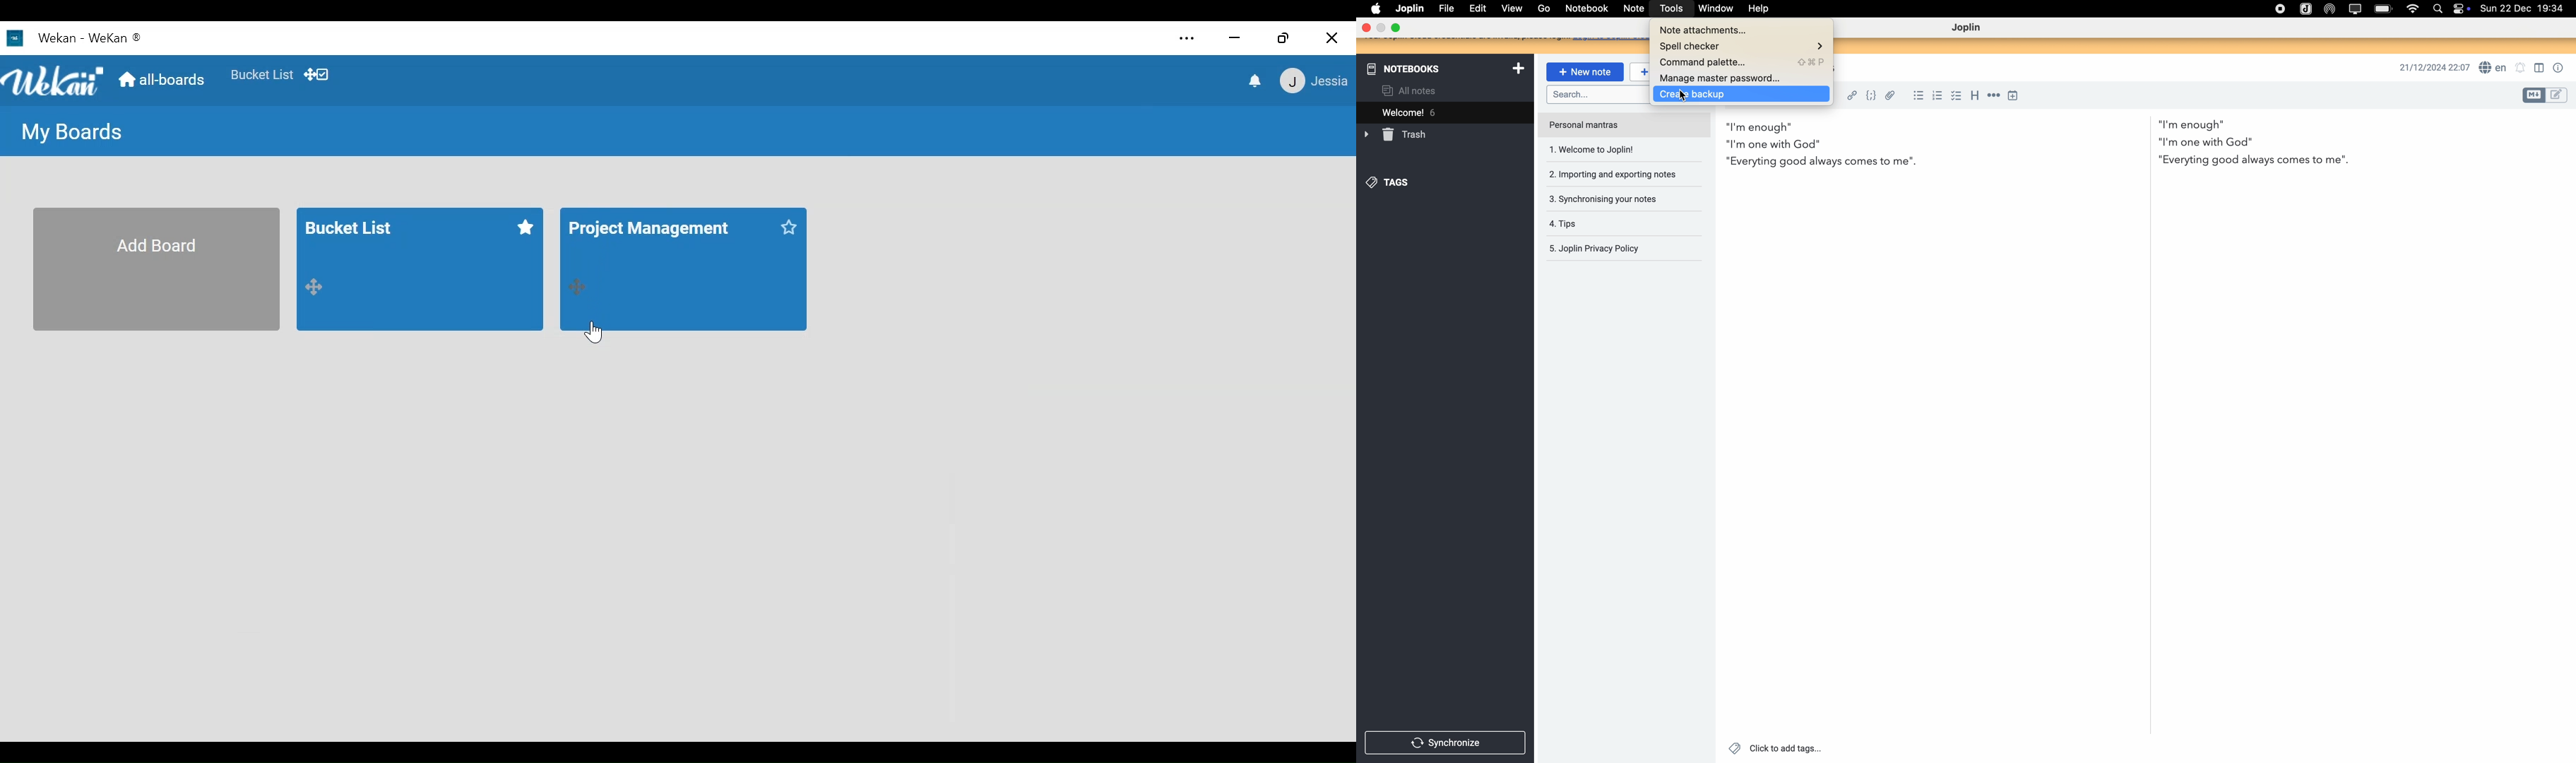 This screenshot has width=2576, height=784. I want to click on controls, so click(2462, 9).